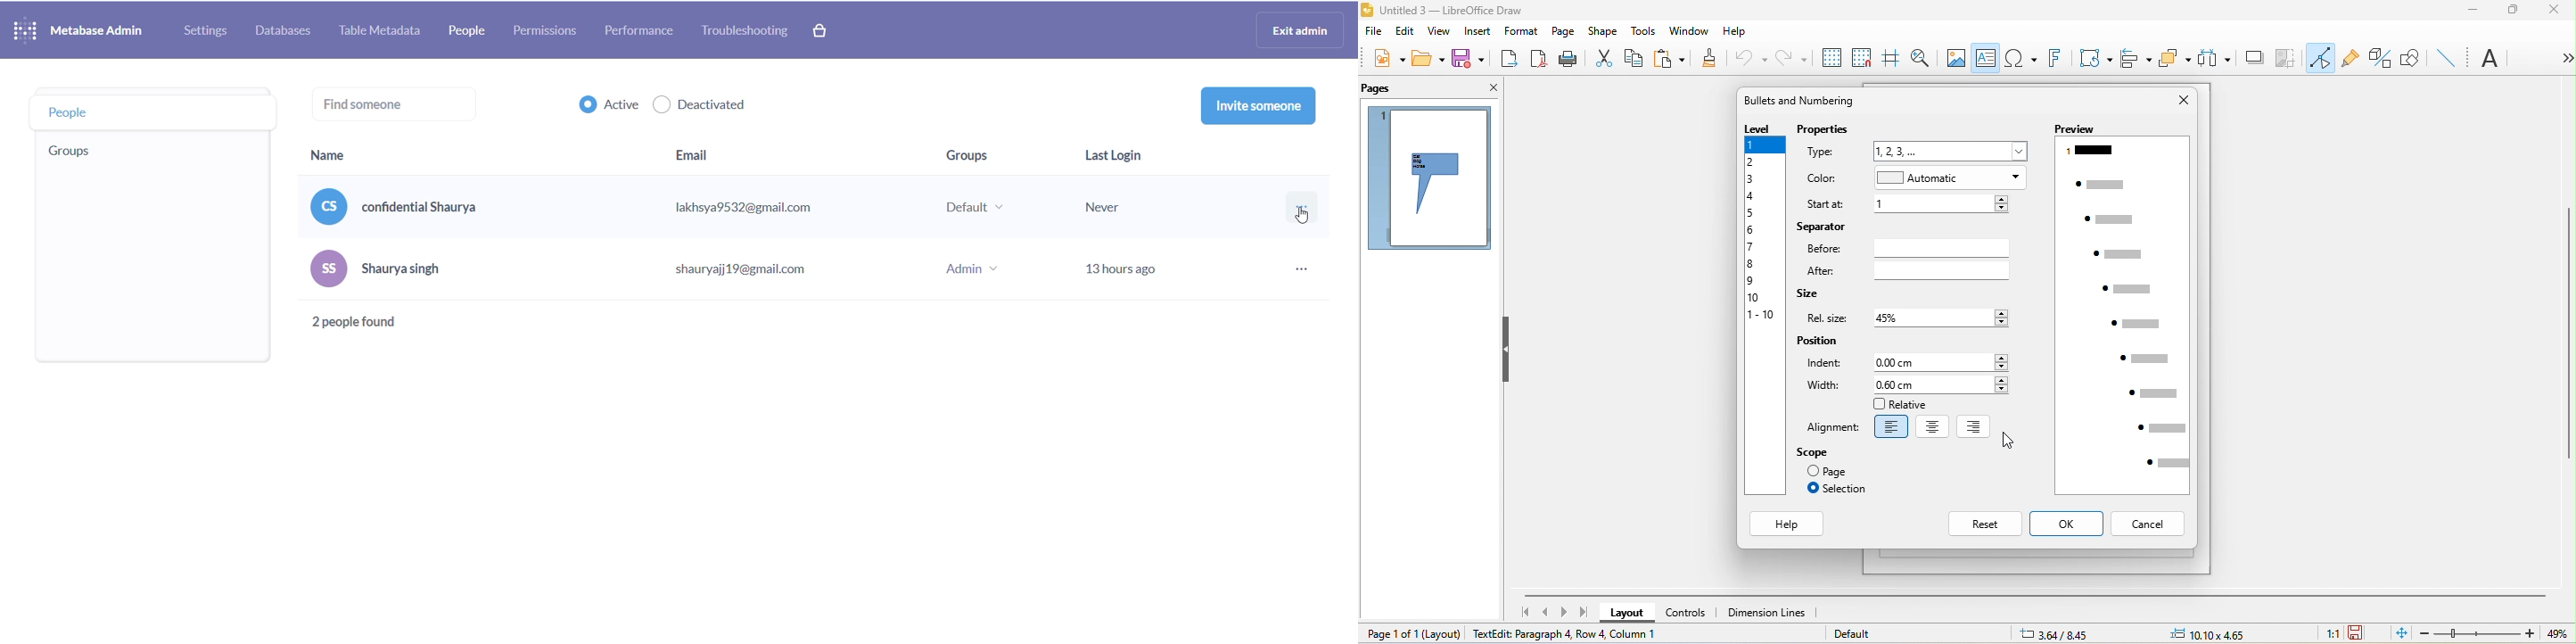 The image size is (2576, 644). What do you see at coordinates (1828, 153) in the screenshot?
I see `type` at bounding box center [1828, 153].